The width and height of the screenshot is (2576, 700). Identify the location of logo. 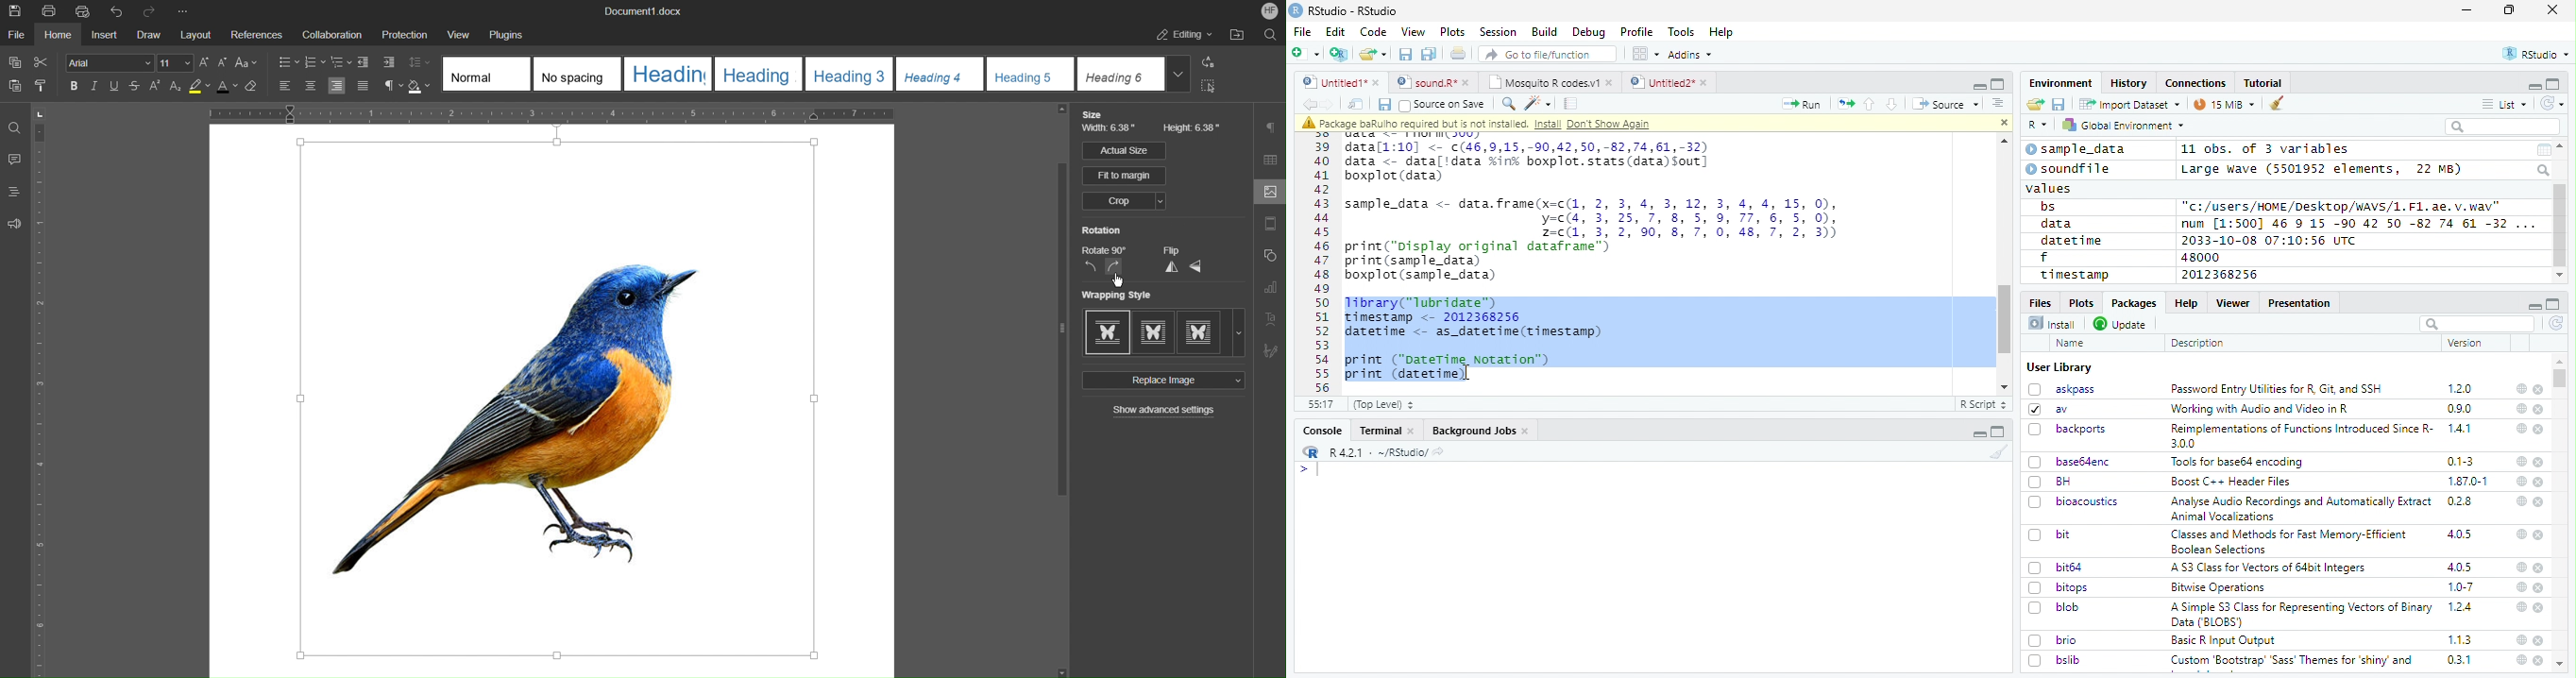
(1296, 10).